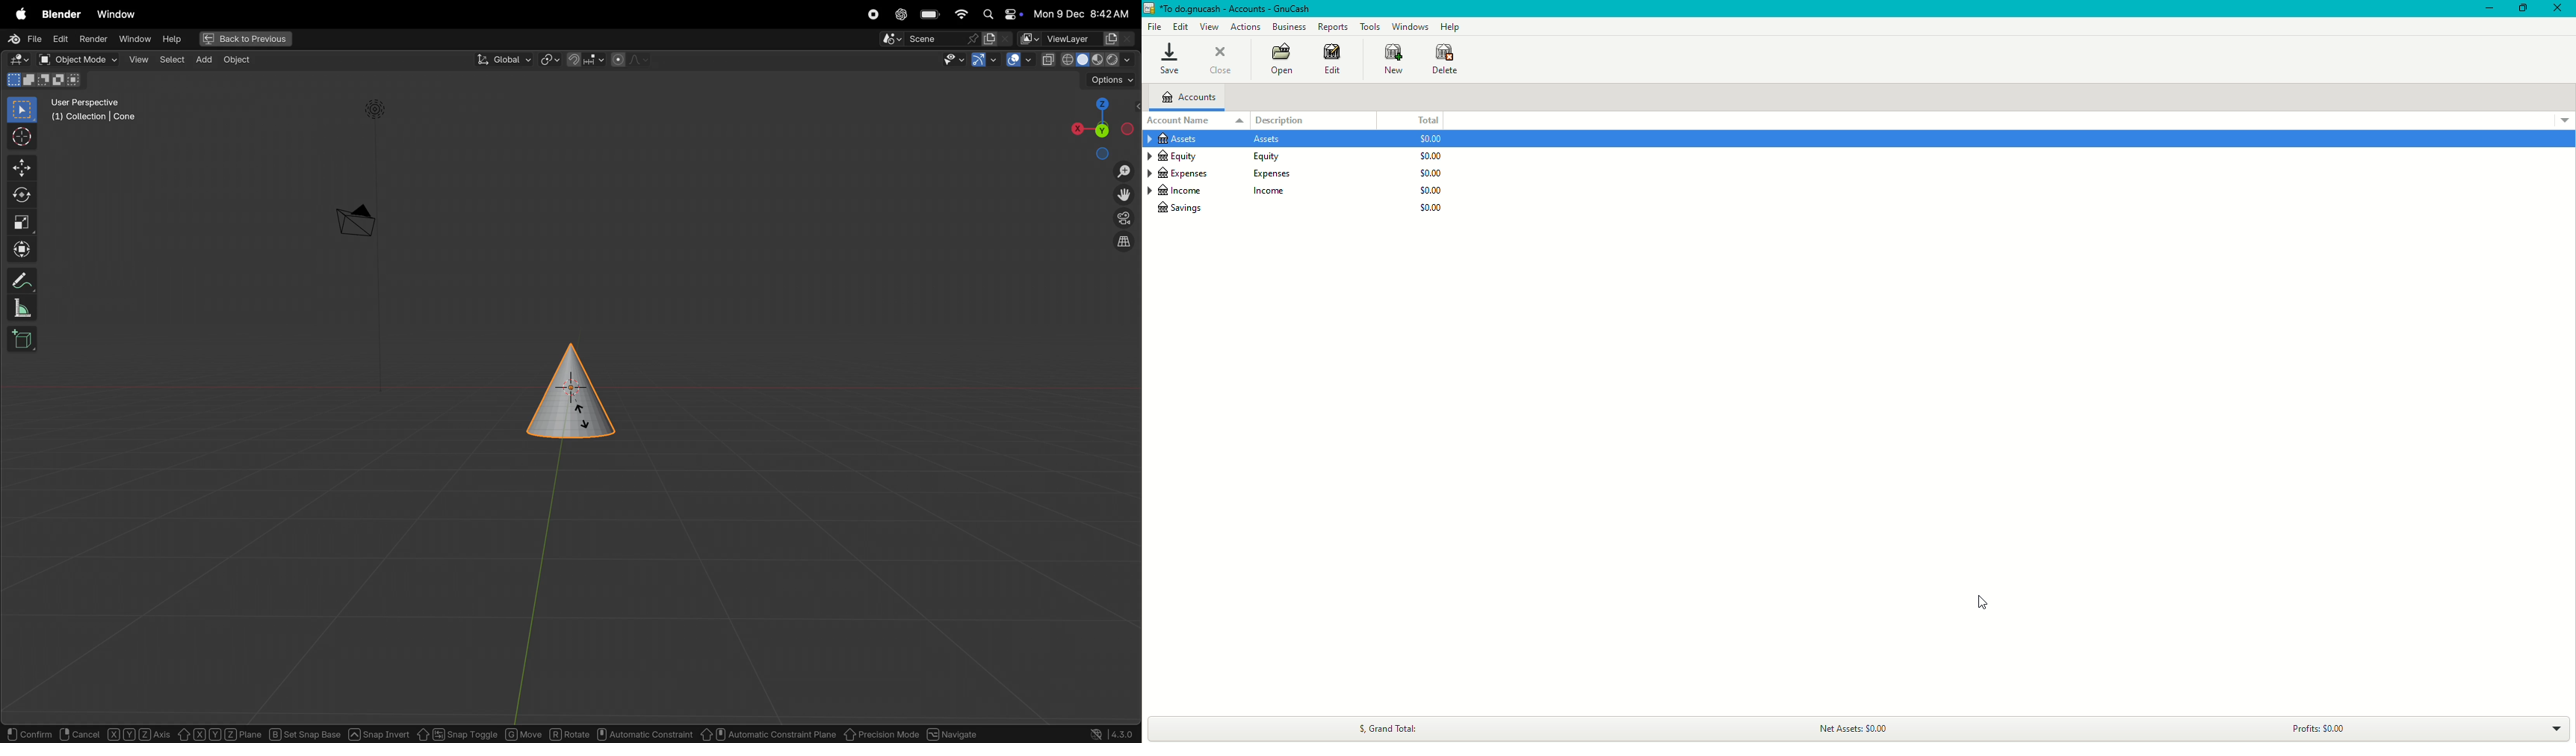 The image size is (2576, 756). I want to click on annotate, so click(19, 280).